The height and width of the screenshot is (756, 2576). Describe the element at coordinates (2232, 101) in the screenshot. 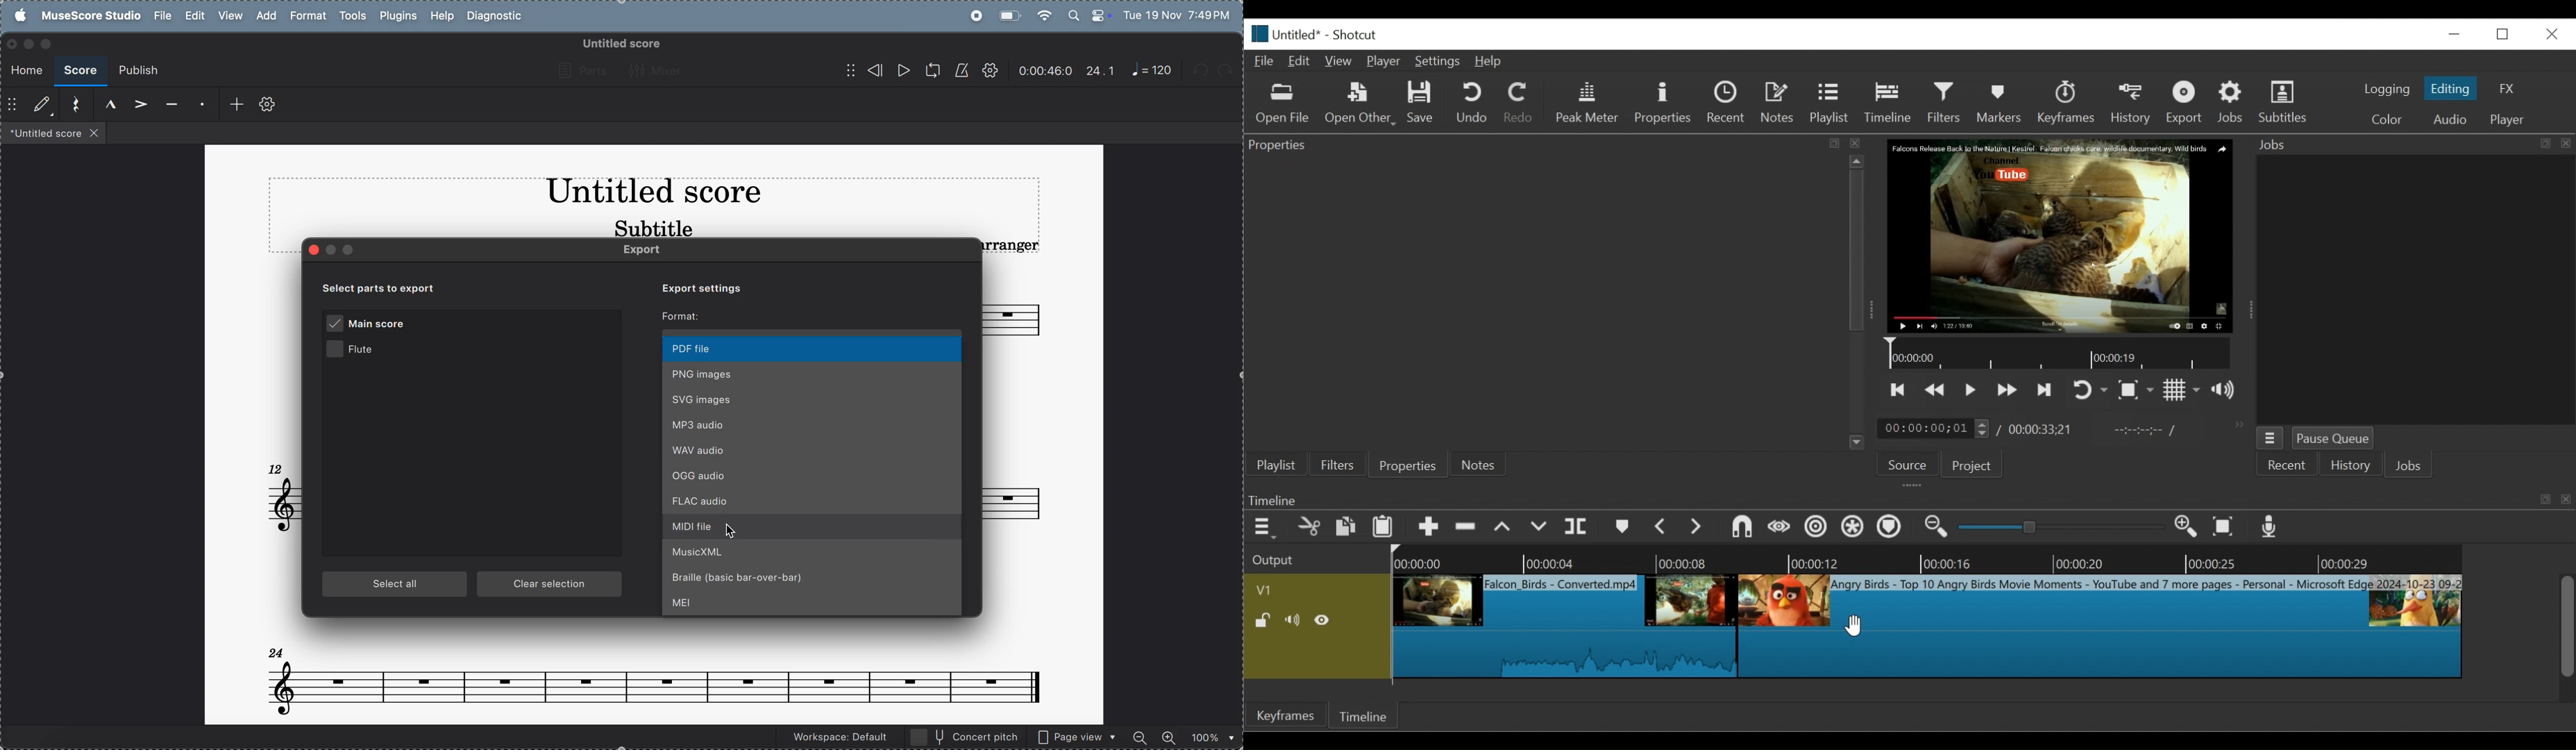

I see `Jobs` at that location.